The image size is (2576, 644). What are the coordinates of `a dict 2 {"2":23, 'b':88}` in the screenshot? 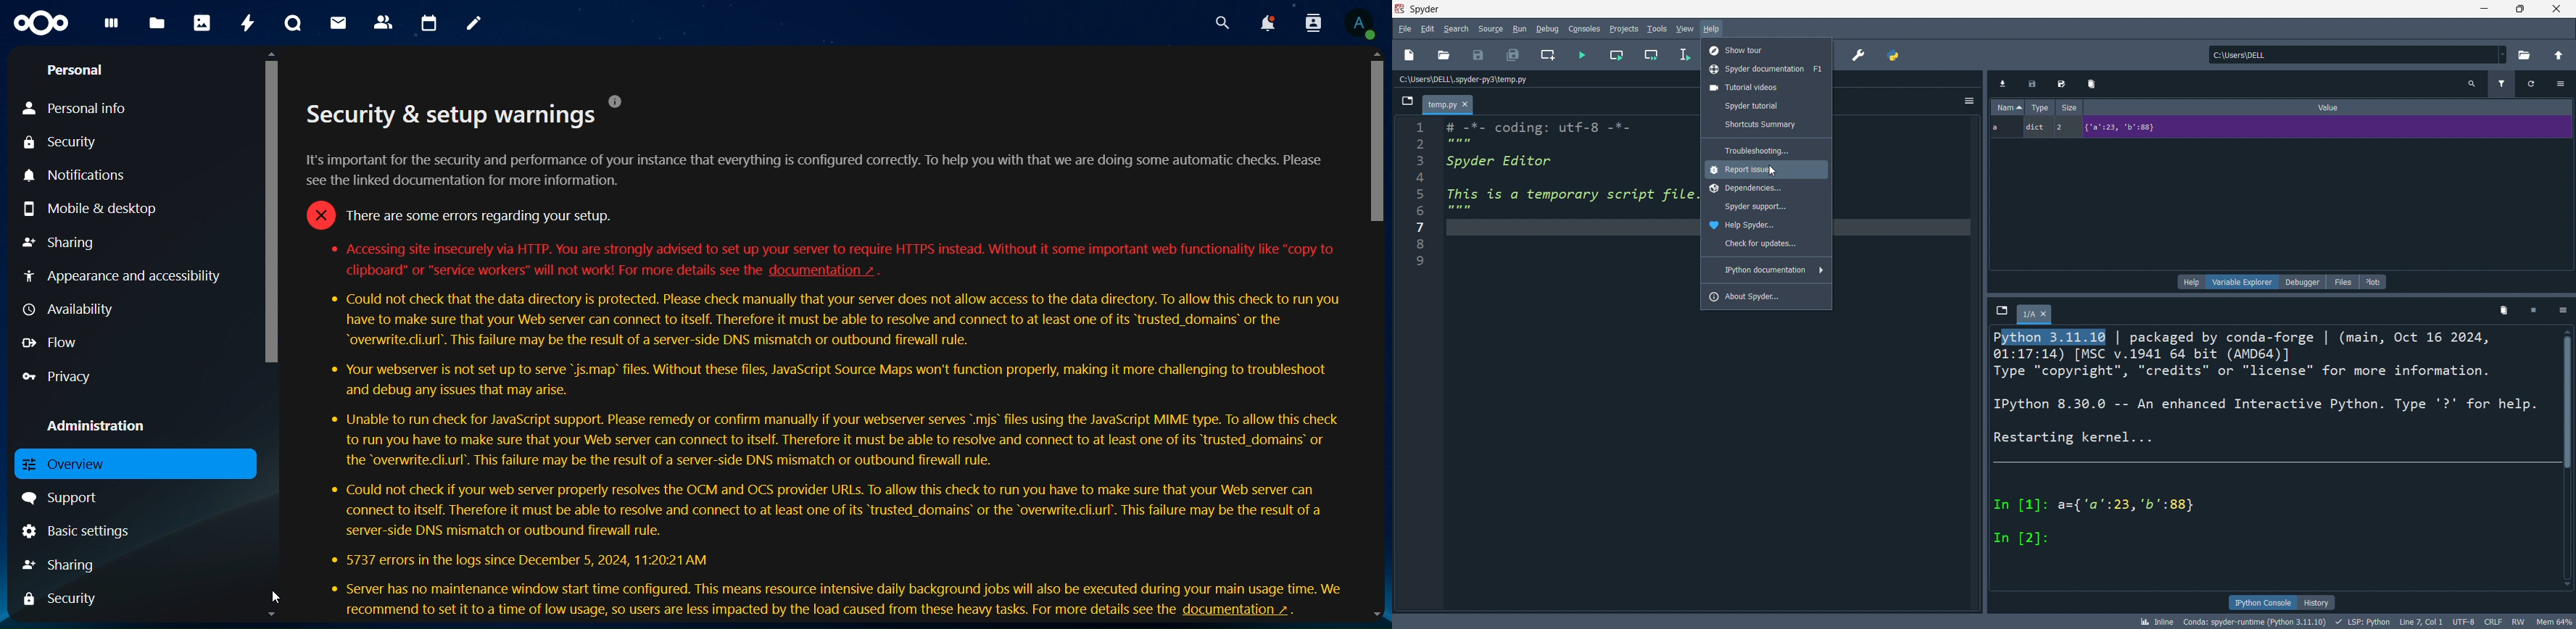 It's located at (2283, 128).